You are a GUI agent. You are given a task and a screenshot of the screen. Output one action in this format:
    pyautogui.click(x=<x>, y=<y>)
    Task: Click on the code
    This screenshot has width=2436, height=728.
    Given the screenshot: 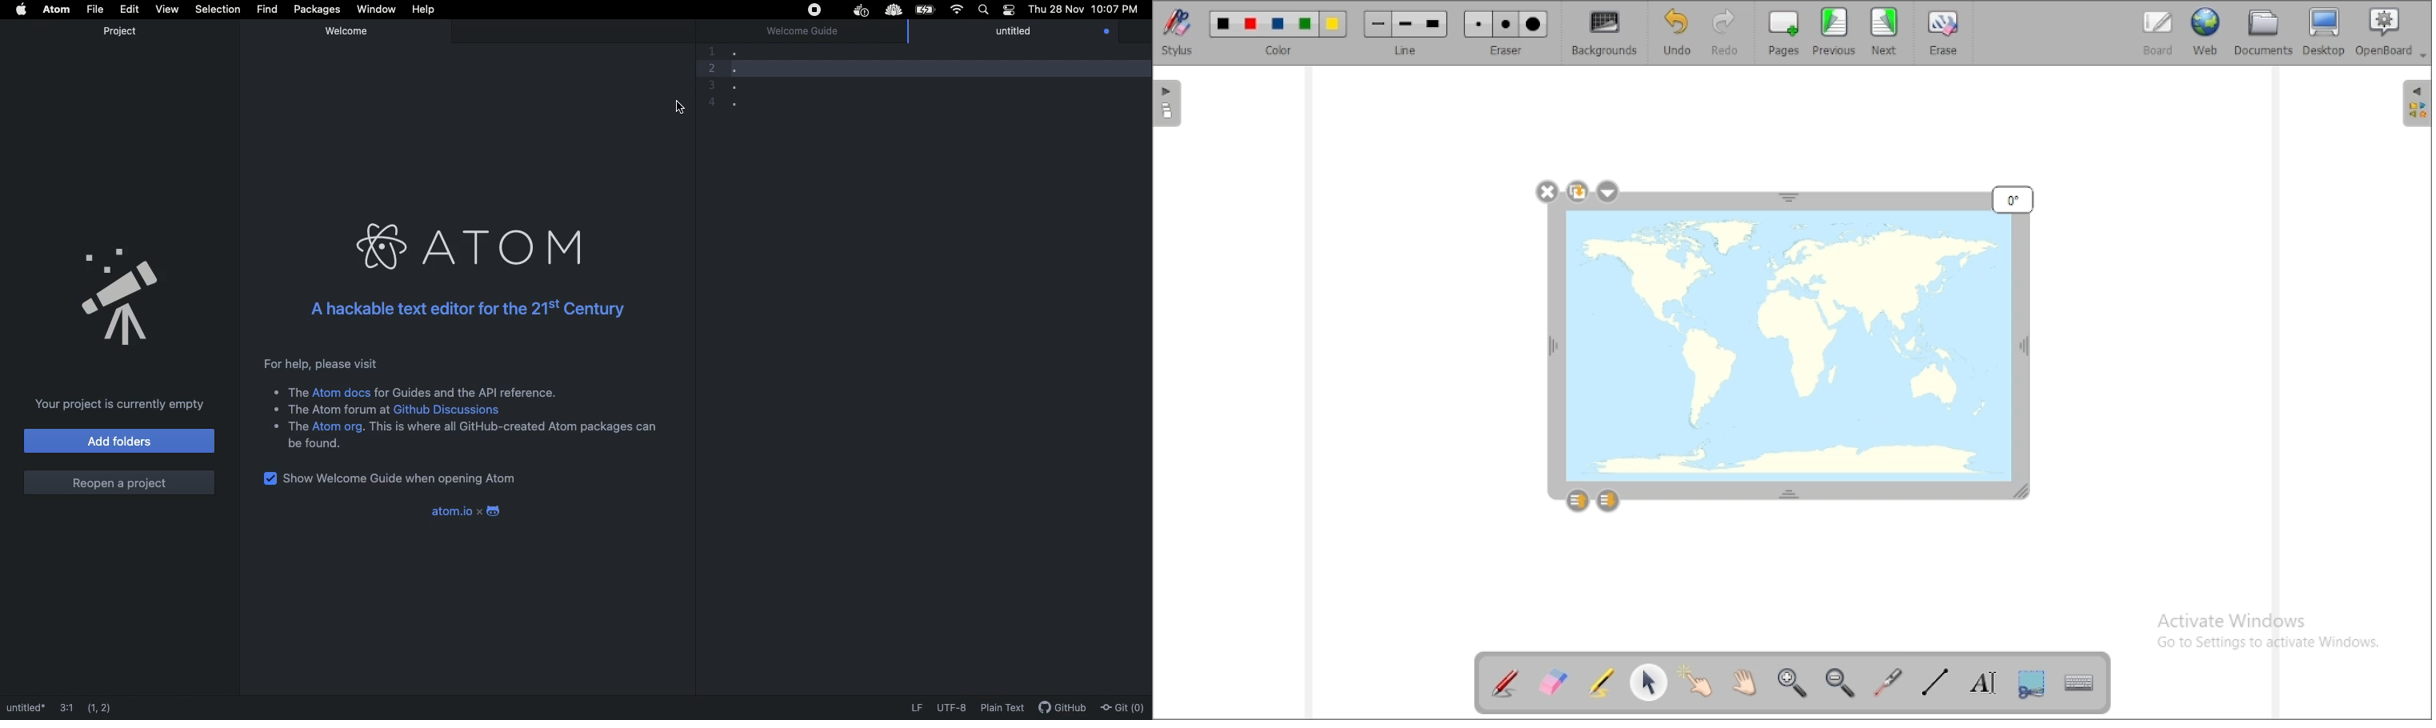 What is the action you would take?
    pyautogui.click(x=787, y=77)
    